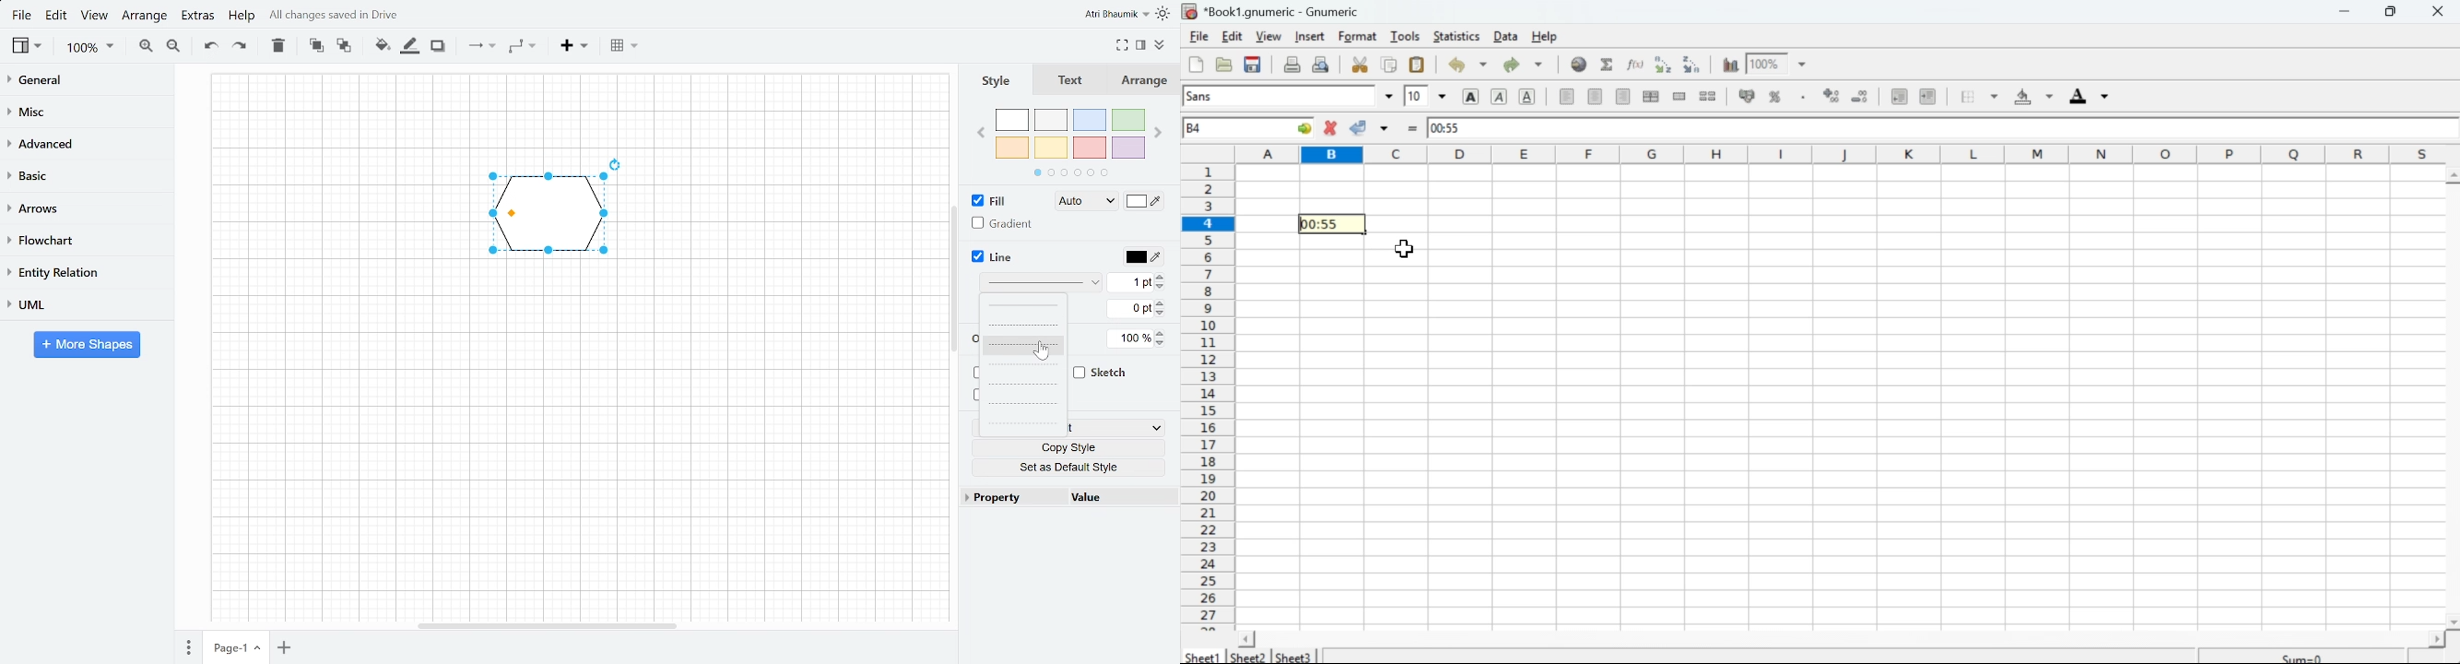  Describe the element at coordinates (1546, 37) in the screenshot. I see `Help` at that location.